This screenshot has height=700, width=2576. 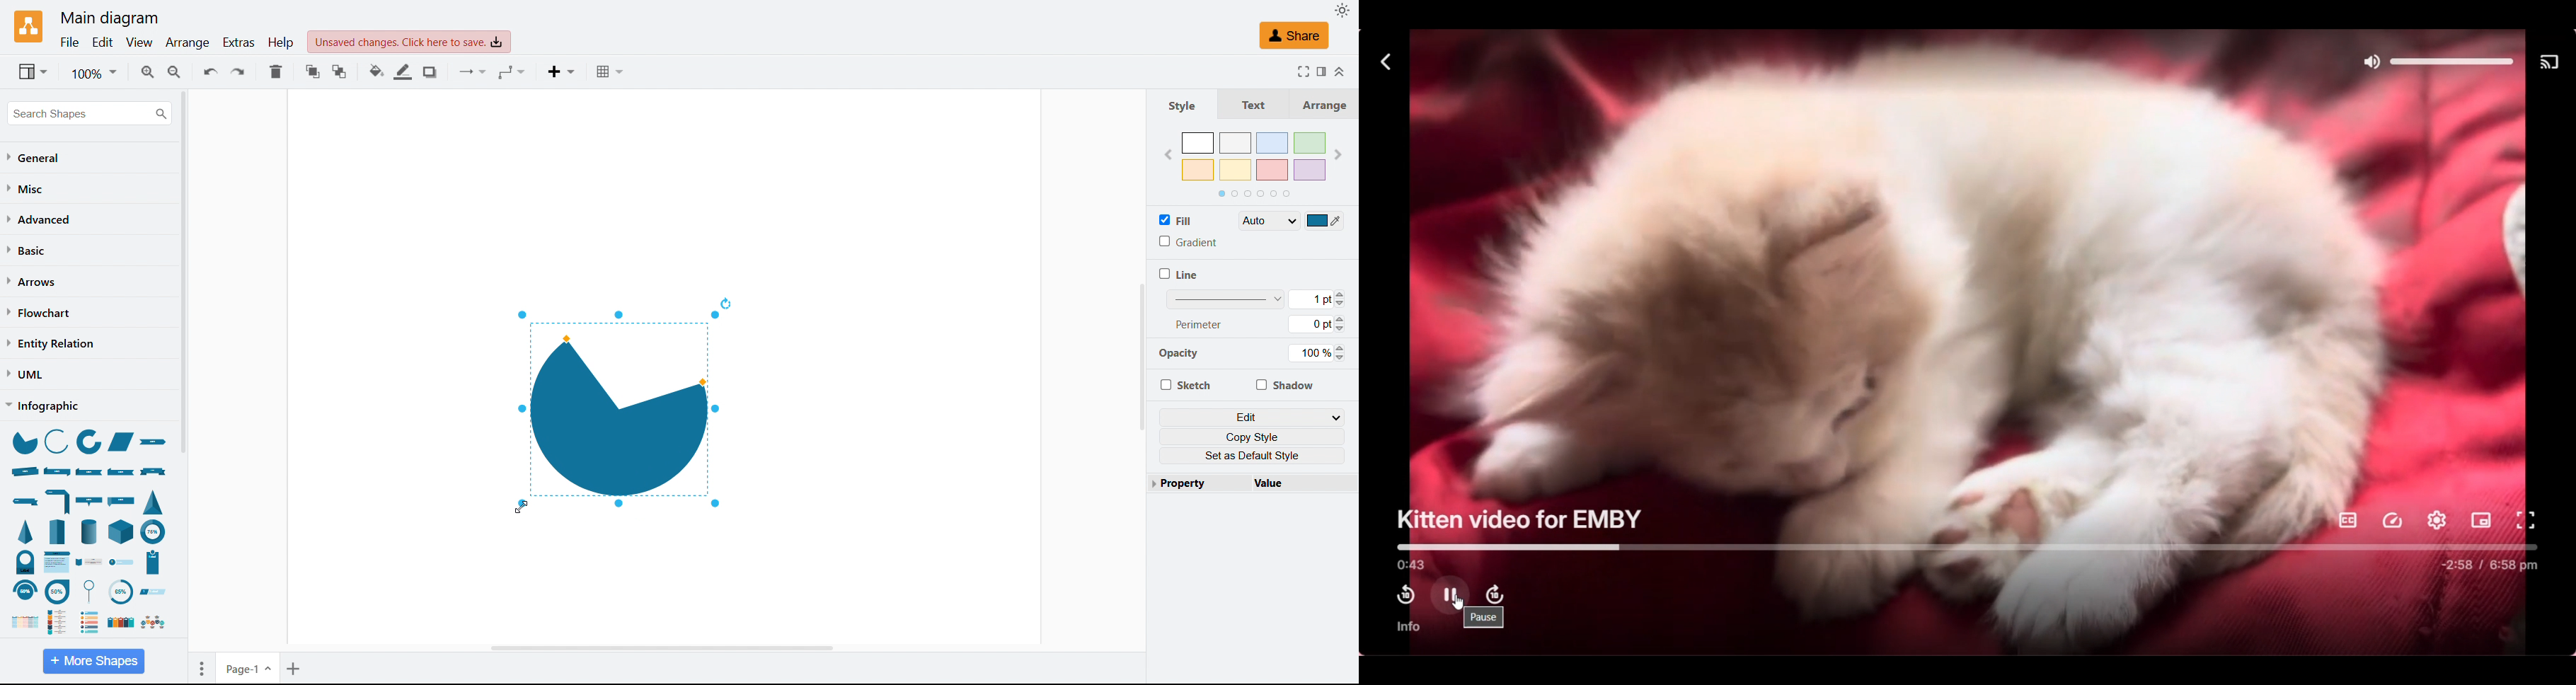 I want to click on View , so click(x=139, y=43).